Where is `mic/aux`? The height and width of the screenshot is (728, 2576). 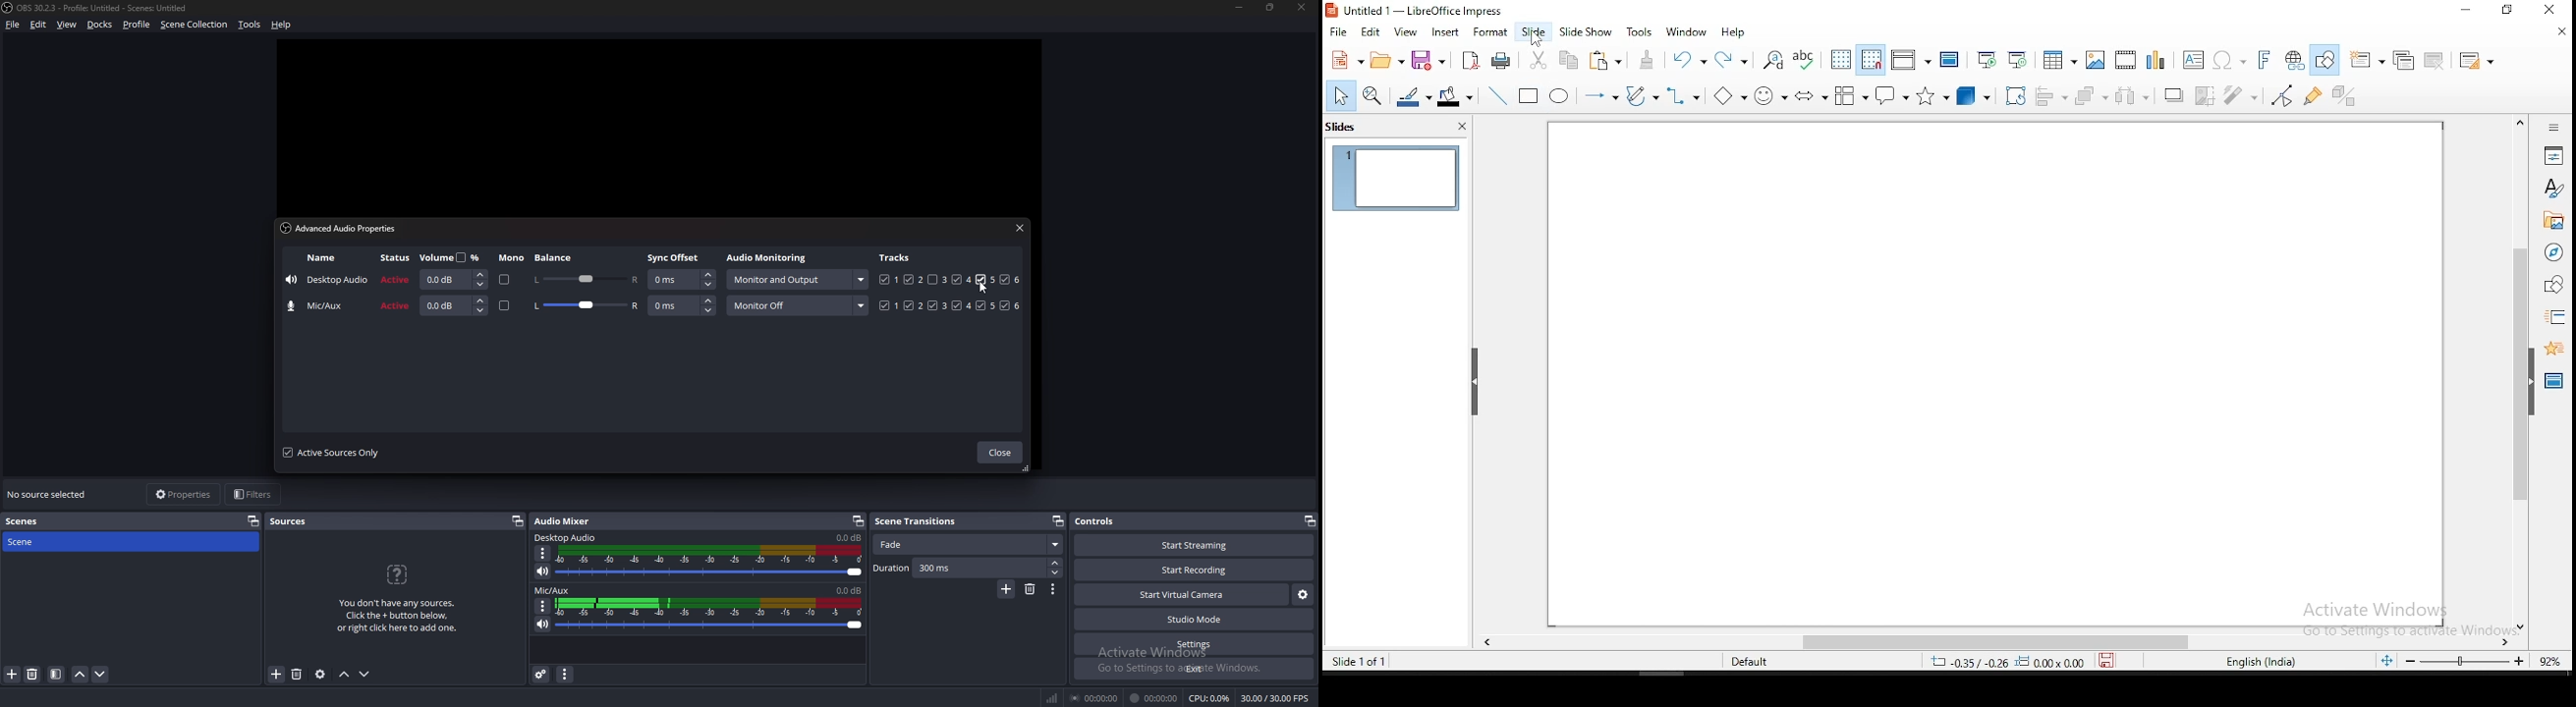
mic/aux is located at coordinates (553, 591).